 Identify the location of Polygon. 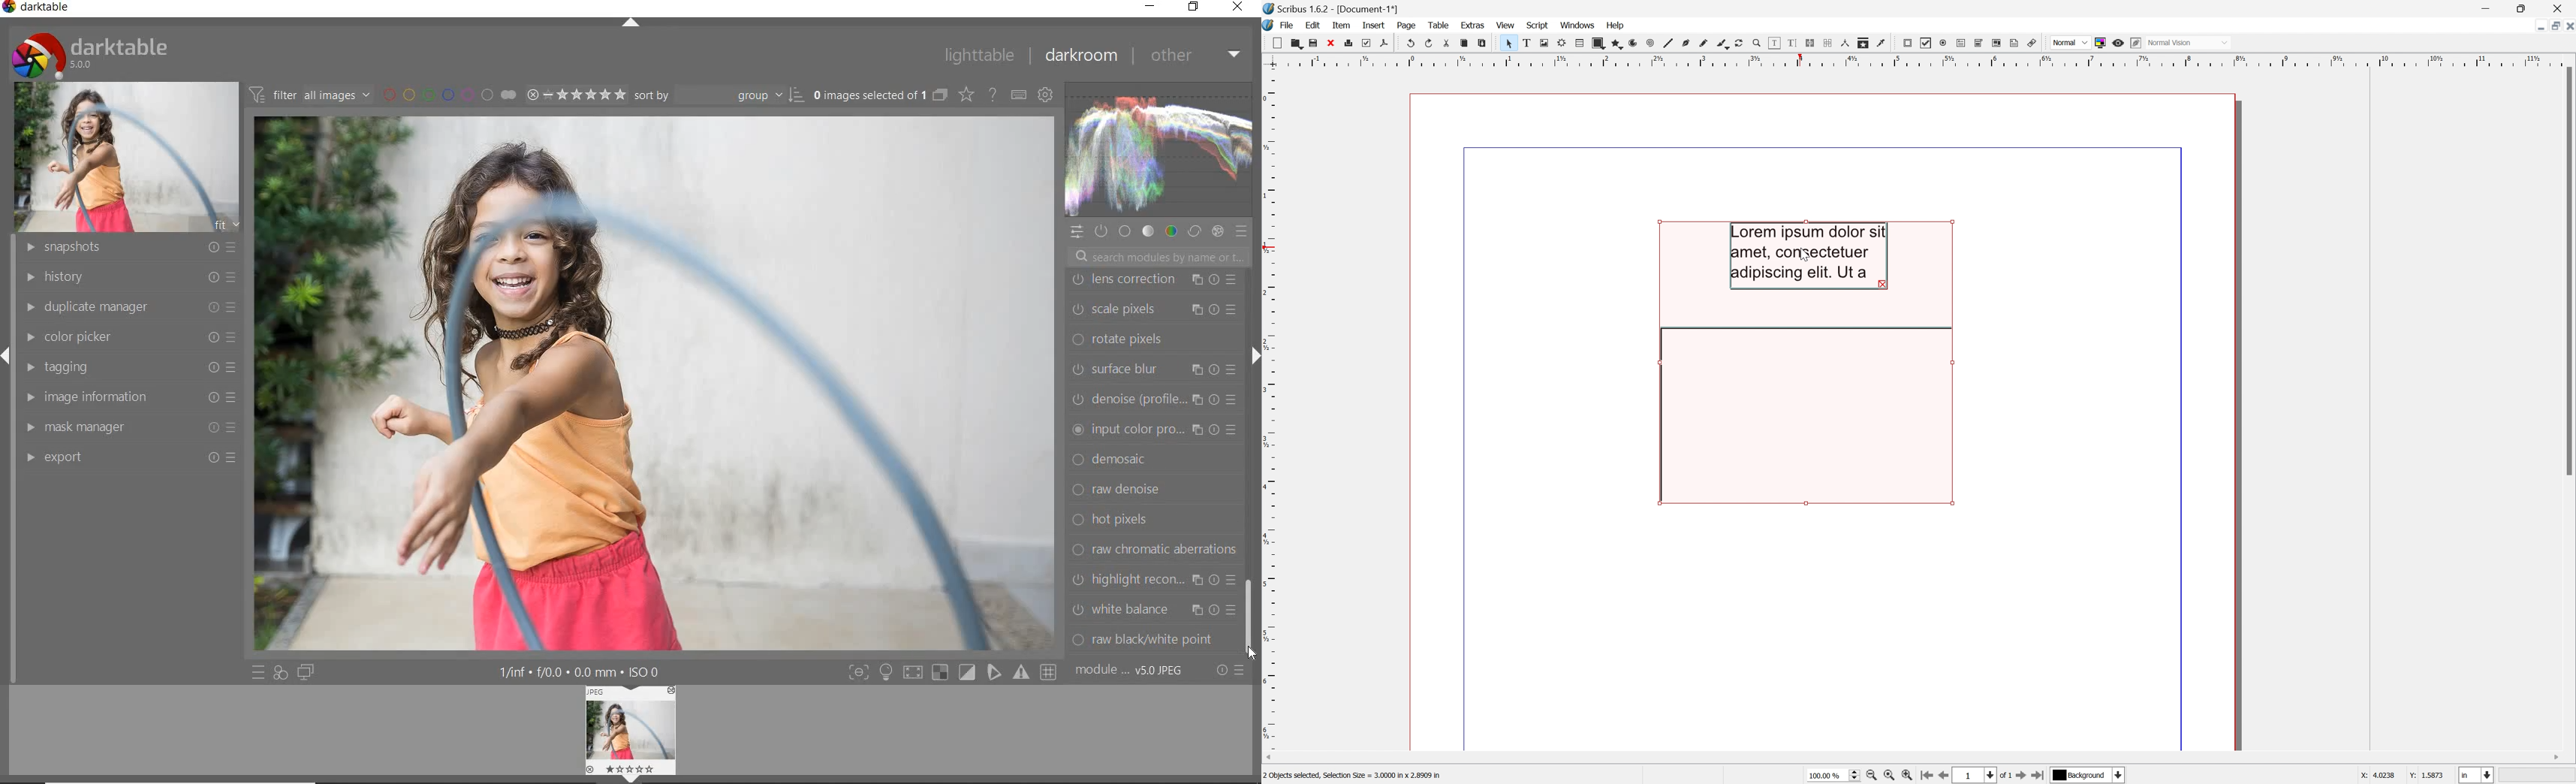
(1616, 41).